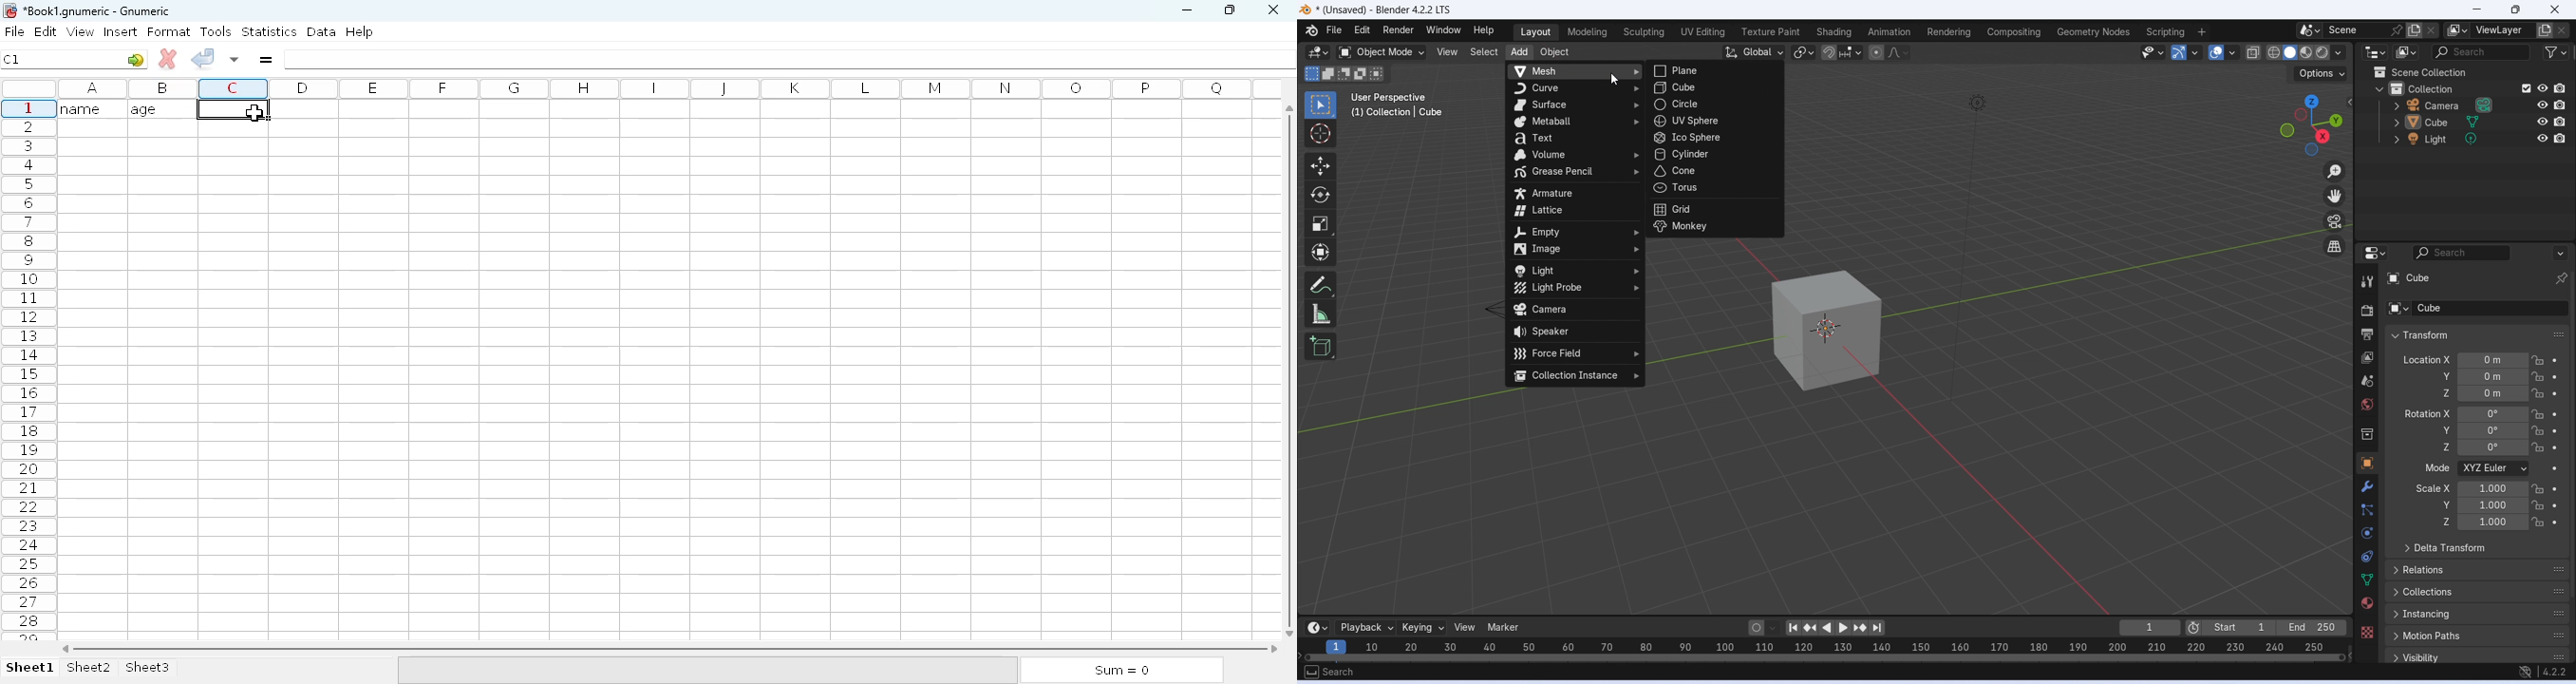  What do you see at coordinates (1811, 630) in the screenshot?
I see `jump to keyframe` at bounding box center [1811, 630].